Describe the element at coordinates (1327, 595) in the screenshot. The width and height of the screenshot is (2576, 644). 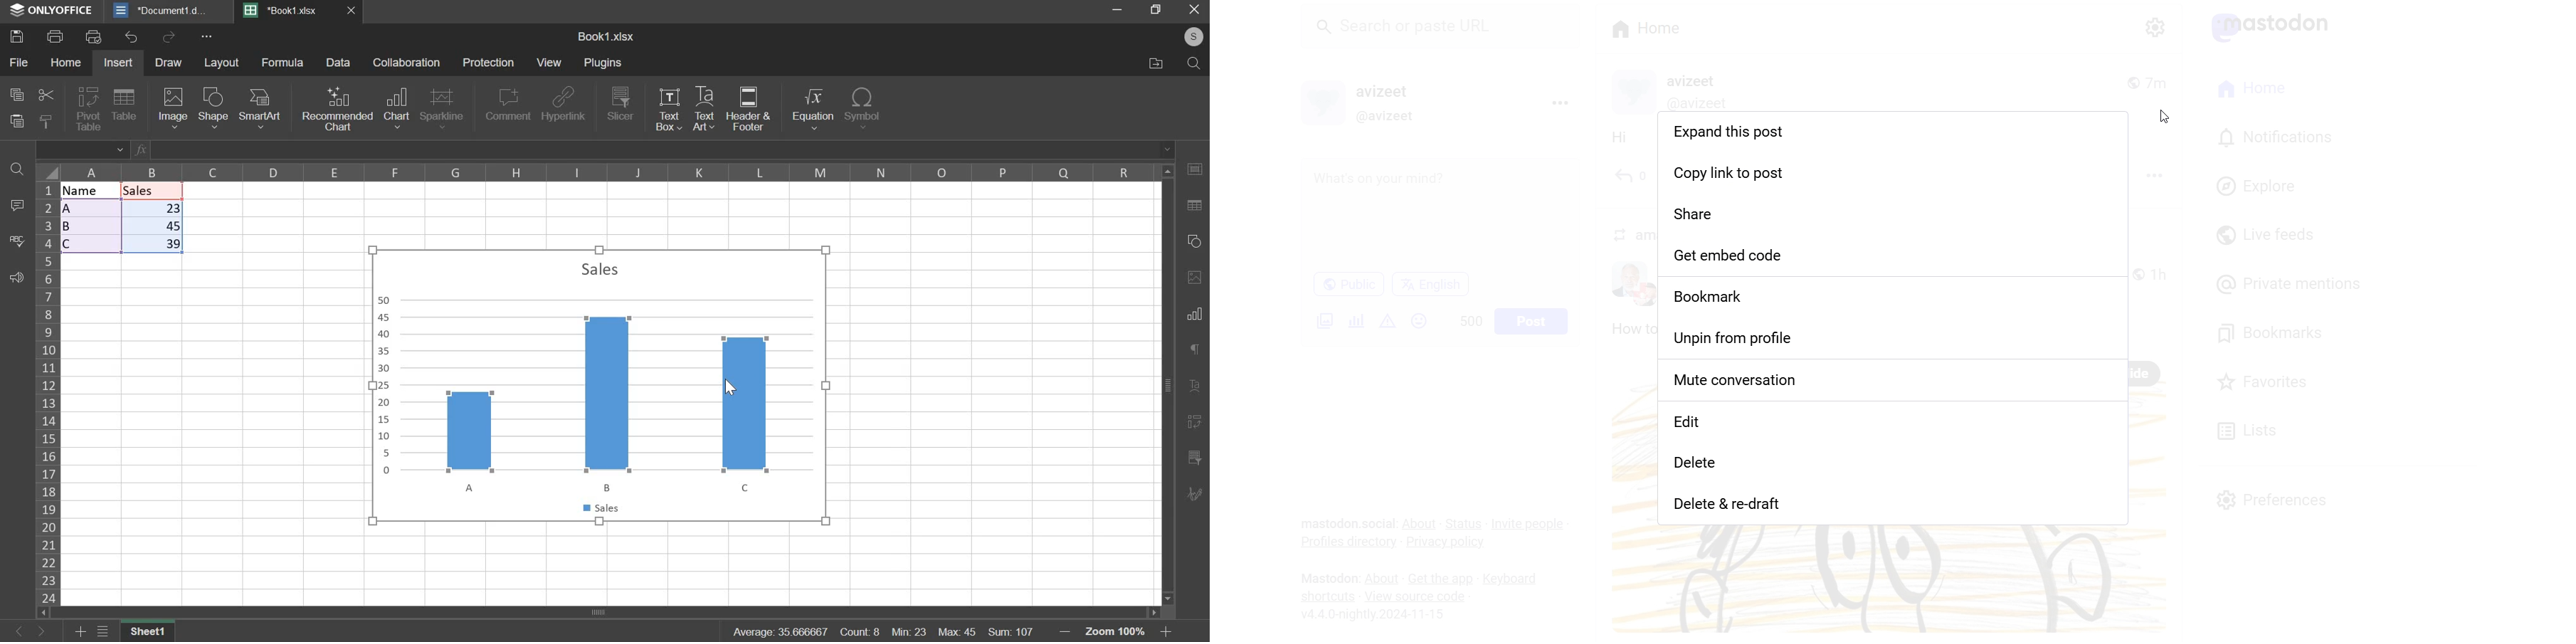
I see `Shortcuts` at that location.